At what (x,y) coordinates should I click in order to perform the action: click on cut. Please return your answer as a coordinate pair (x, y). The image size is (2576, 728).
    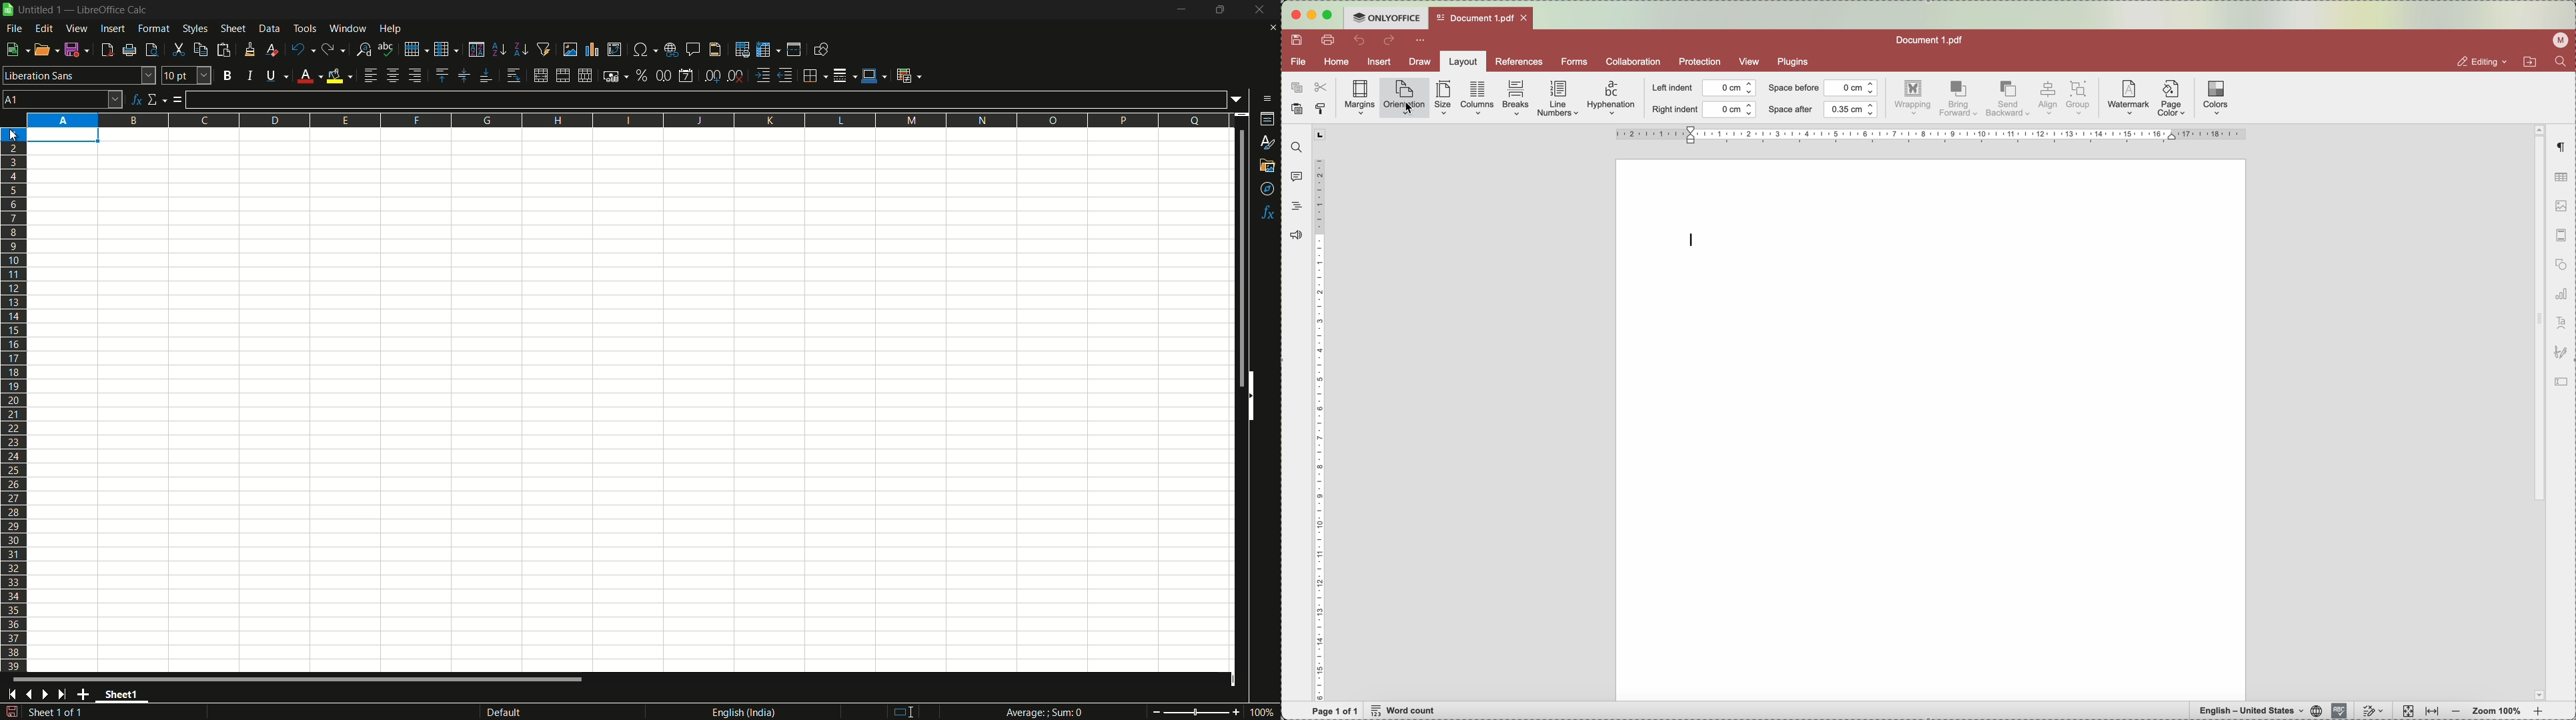
    Looking at the image, I should click on (1323, 86).